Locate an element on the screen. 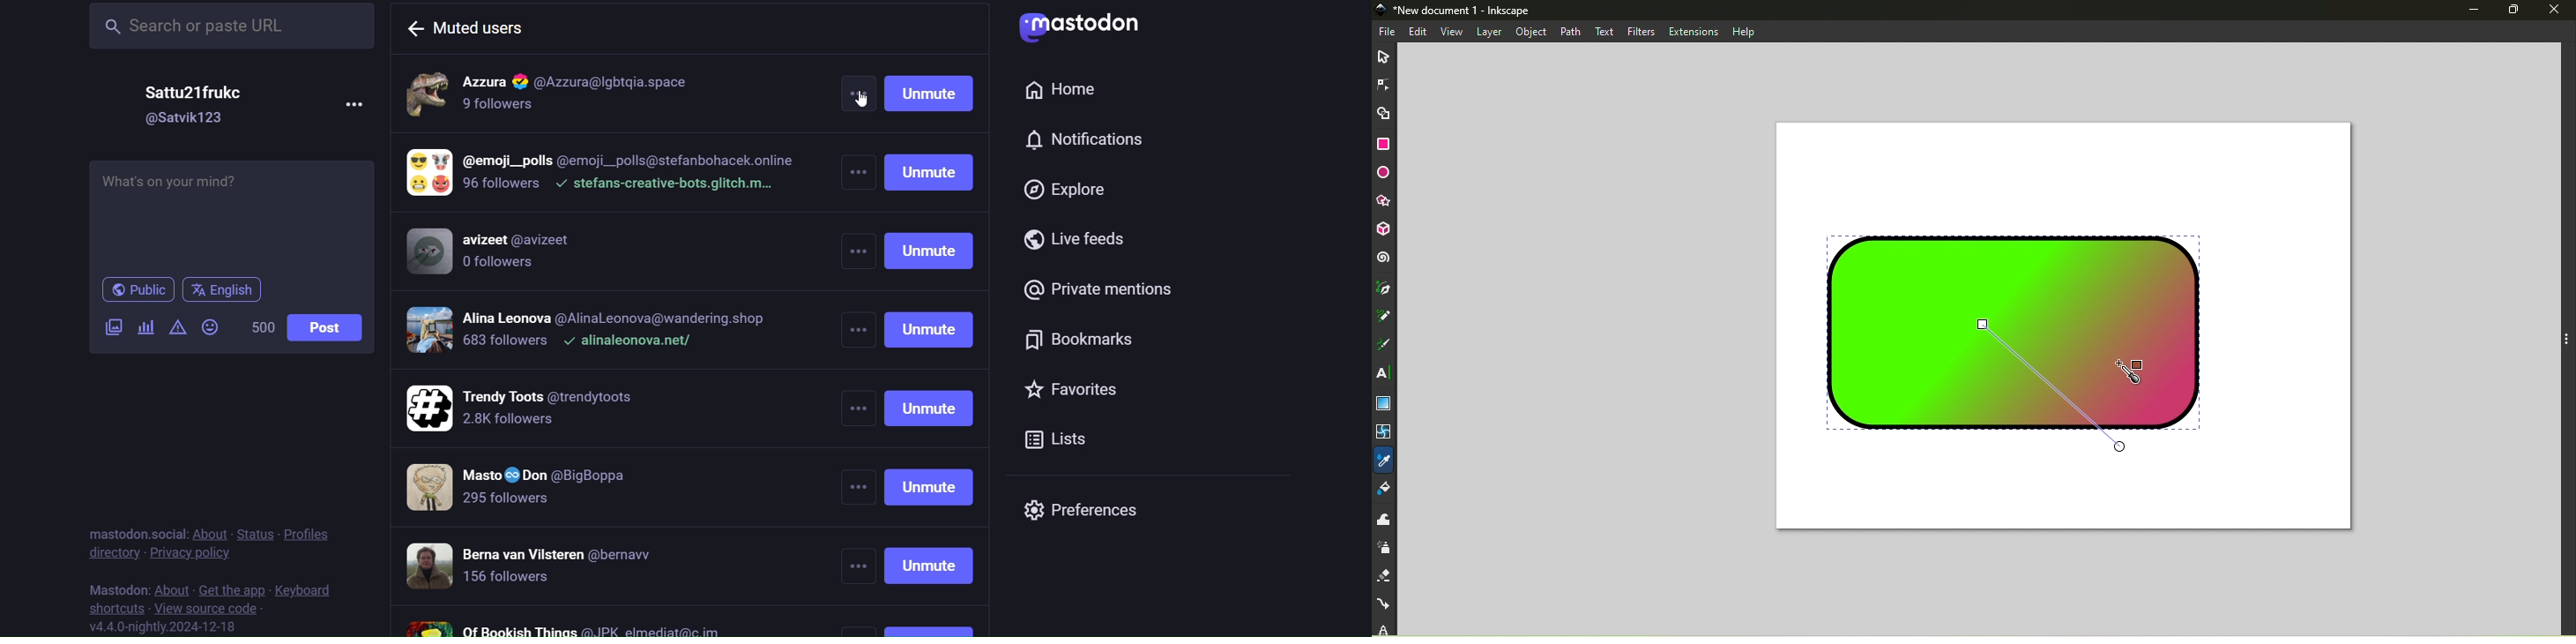 The height and width of the screenshot is (644, 2576). other more options is located at coordinates (859, 395).